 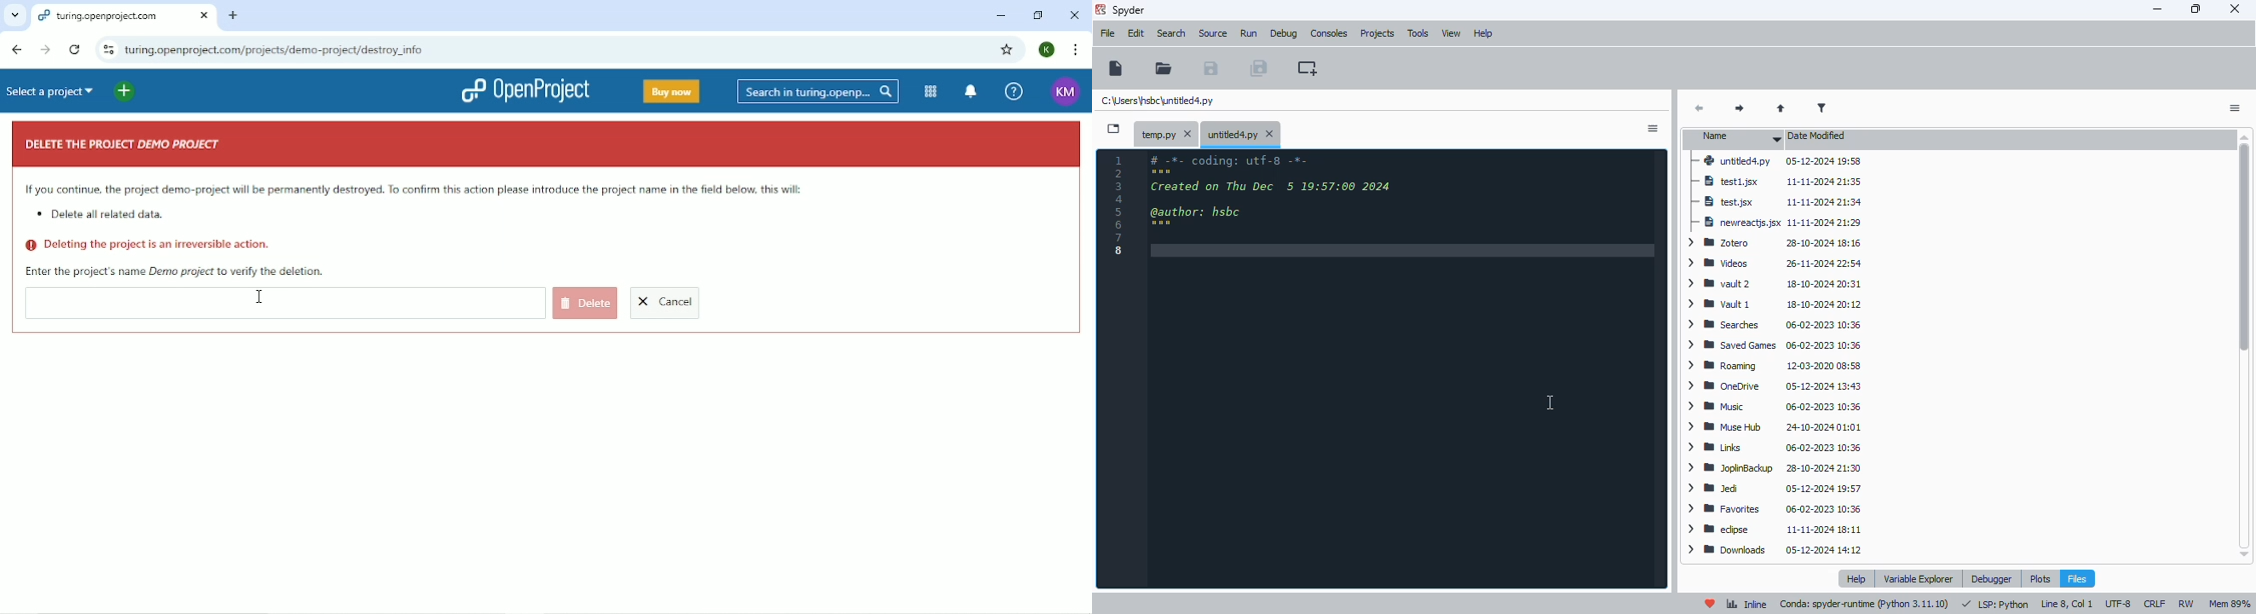 I want to click on Forward, so click(x=43, y=50).